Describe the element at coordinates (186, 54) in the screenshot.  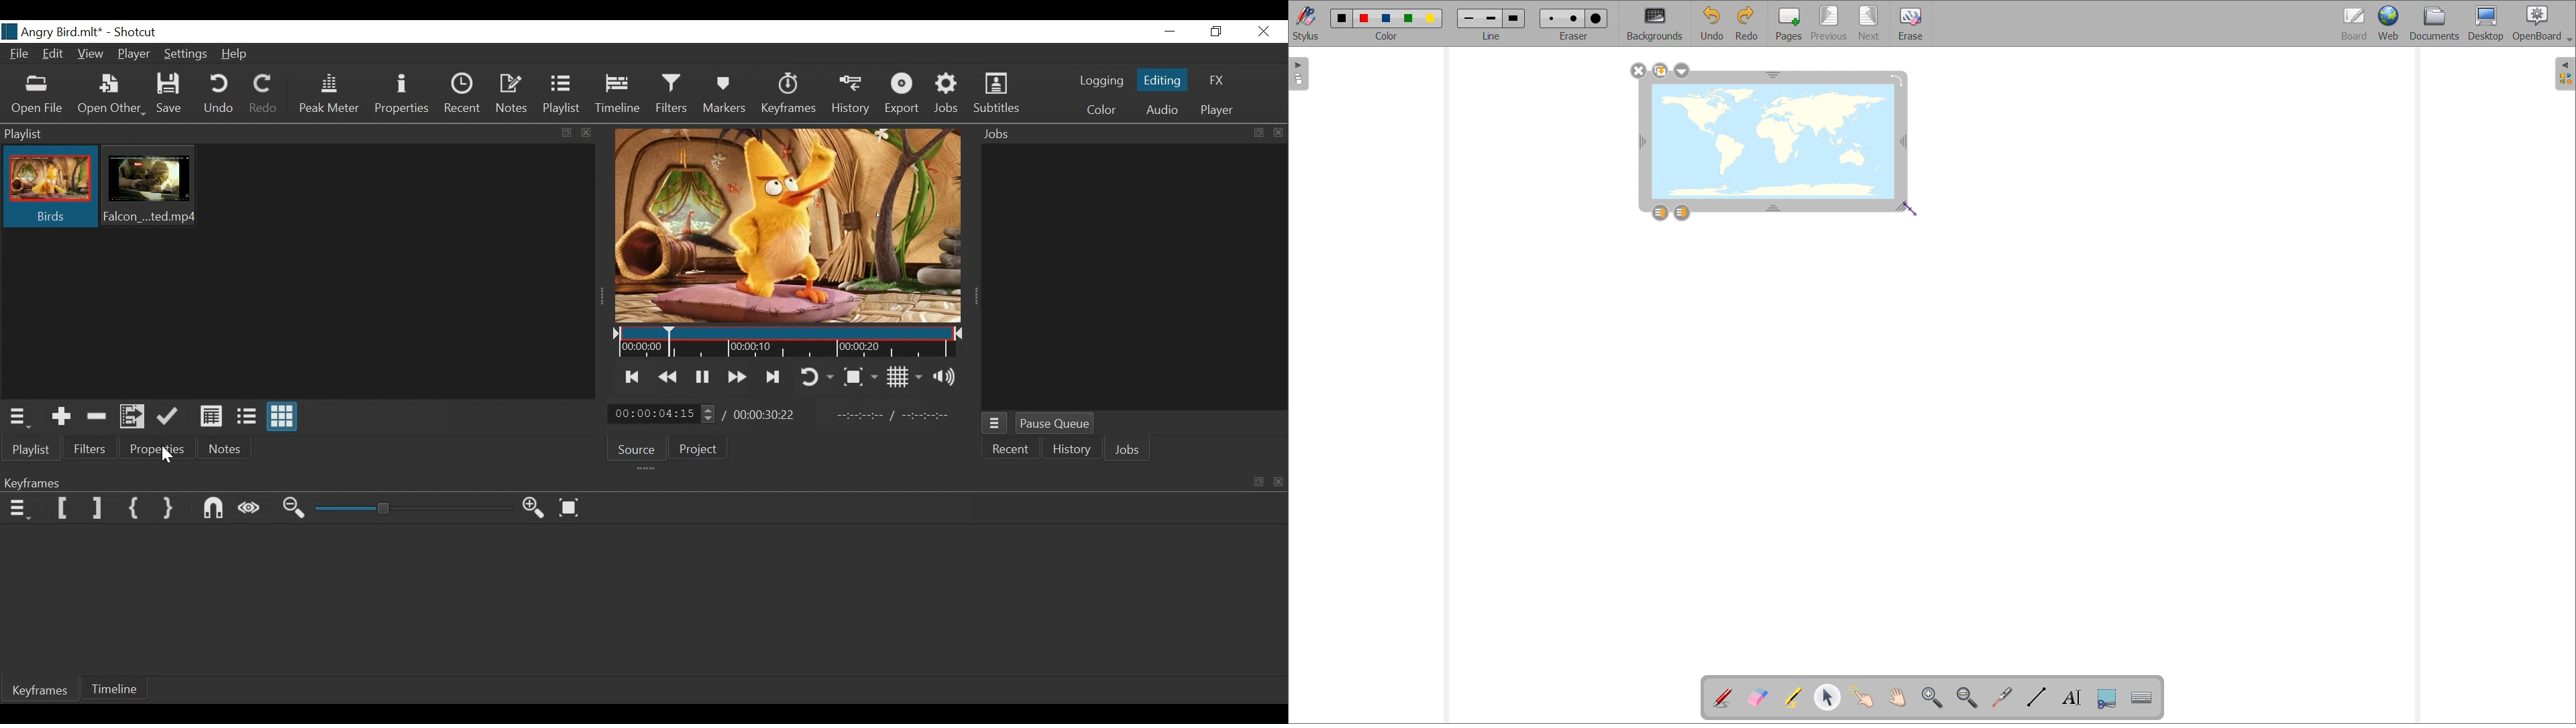
I see `Settings` at that location.